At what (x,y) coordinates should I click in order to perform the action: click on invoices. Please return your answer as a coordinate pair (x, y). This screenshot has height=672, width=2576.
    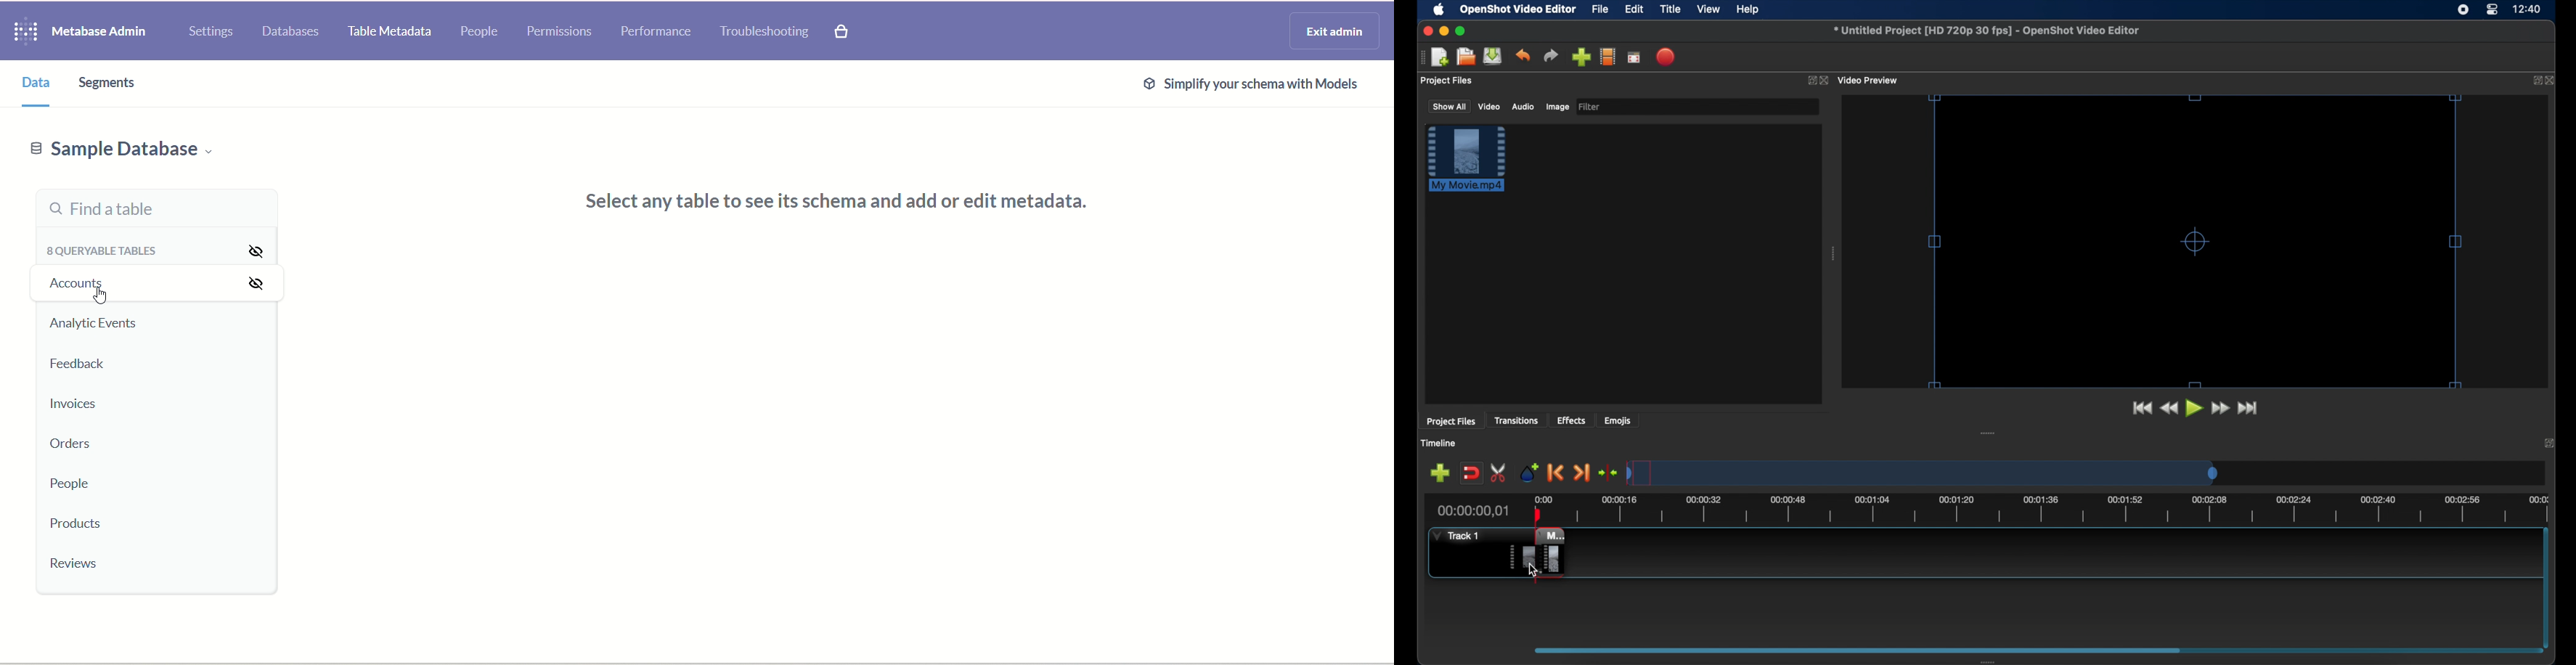
    Looking at the image, I should click on (73, 407).